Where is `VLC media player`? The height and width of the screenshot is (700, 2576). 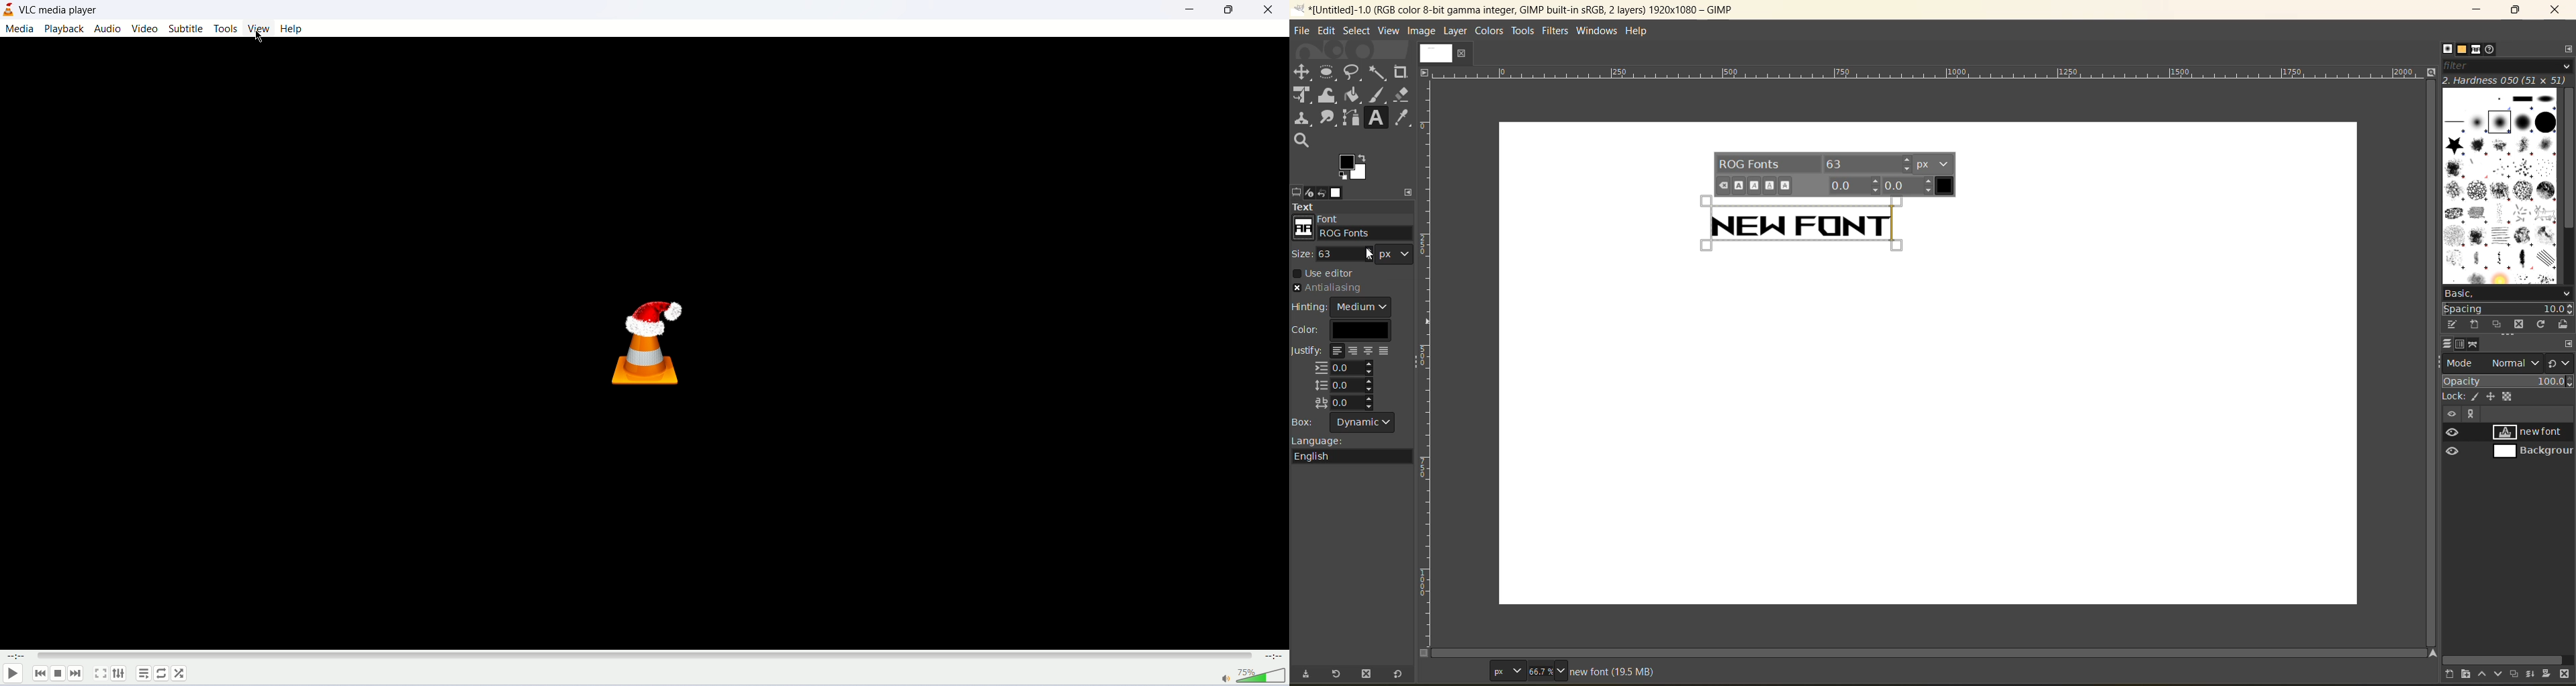
VLC media player is located at coordinates (61, 10).